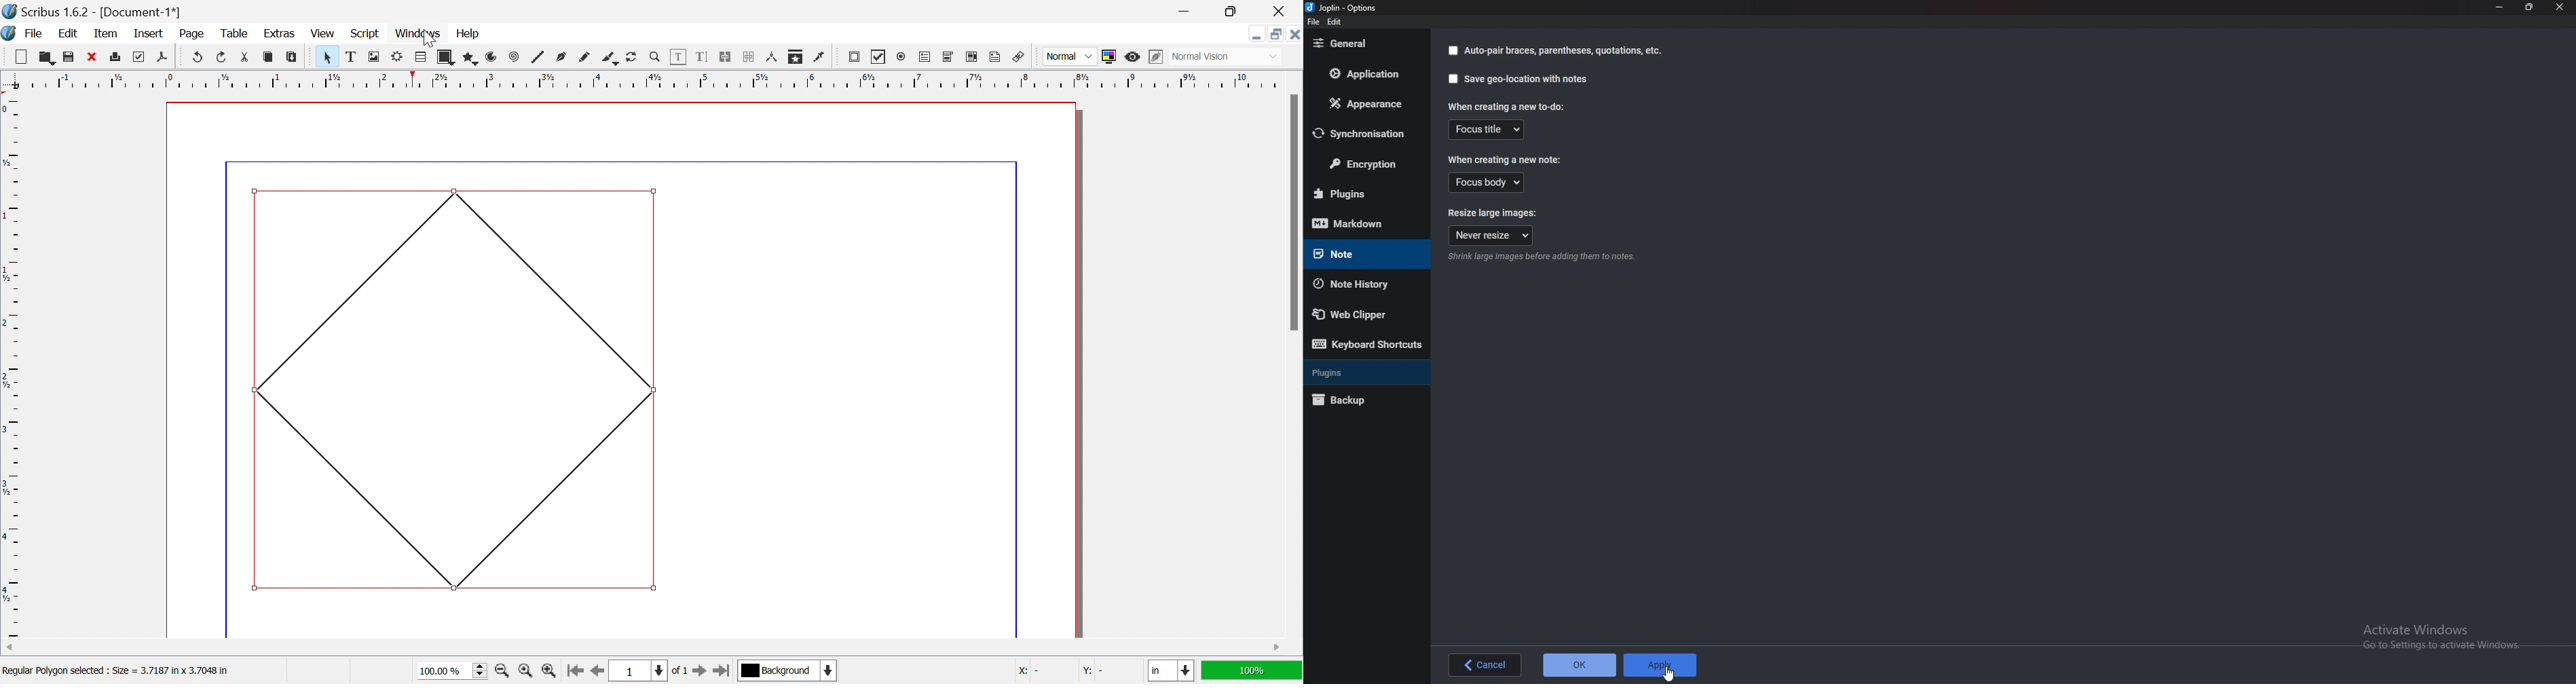  What do you see at coordinates (472, 58) in the screenshot?
I see `Polygon` at bounding box center [472, 58].